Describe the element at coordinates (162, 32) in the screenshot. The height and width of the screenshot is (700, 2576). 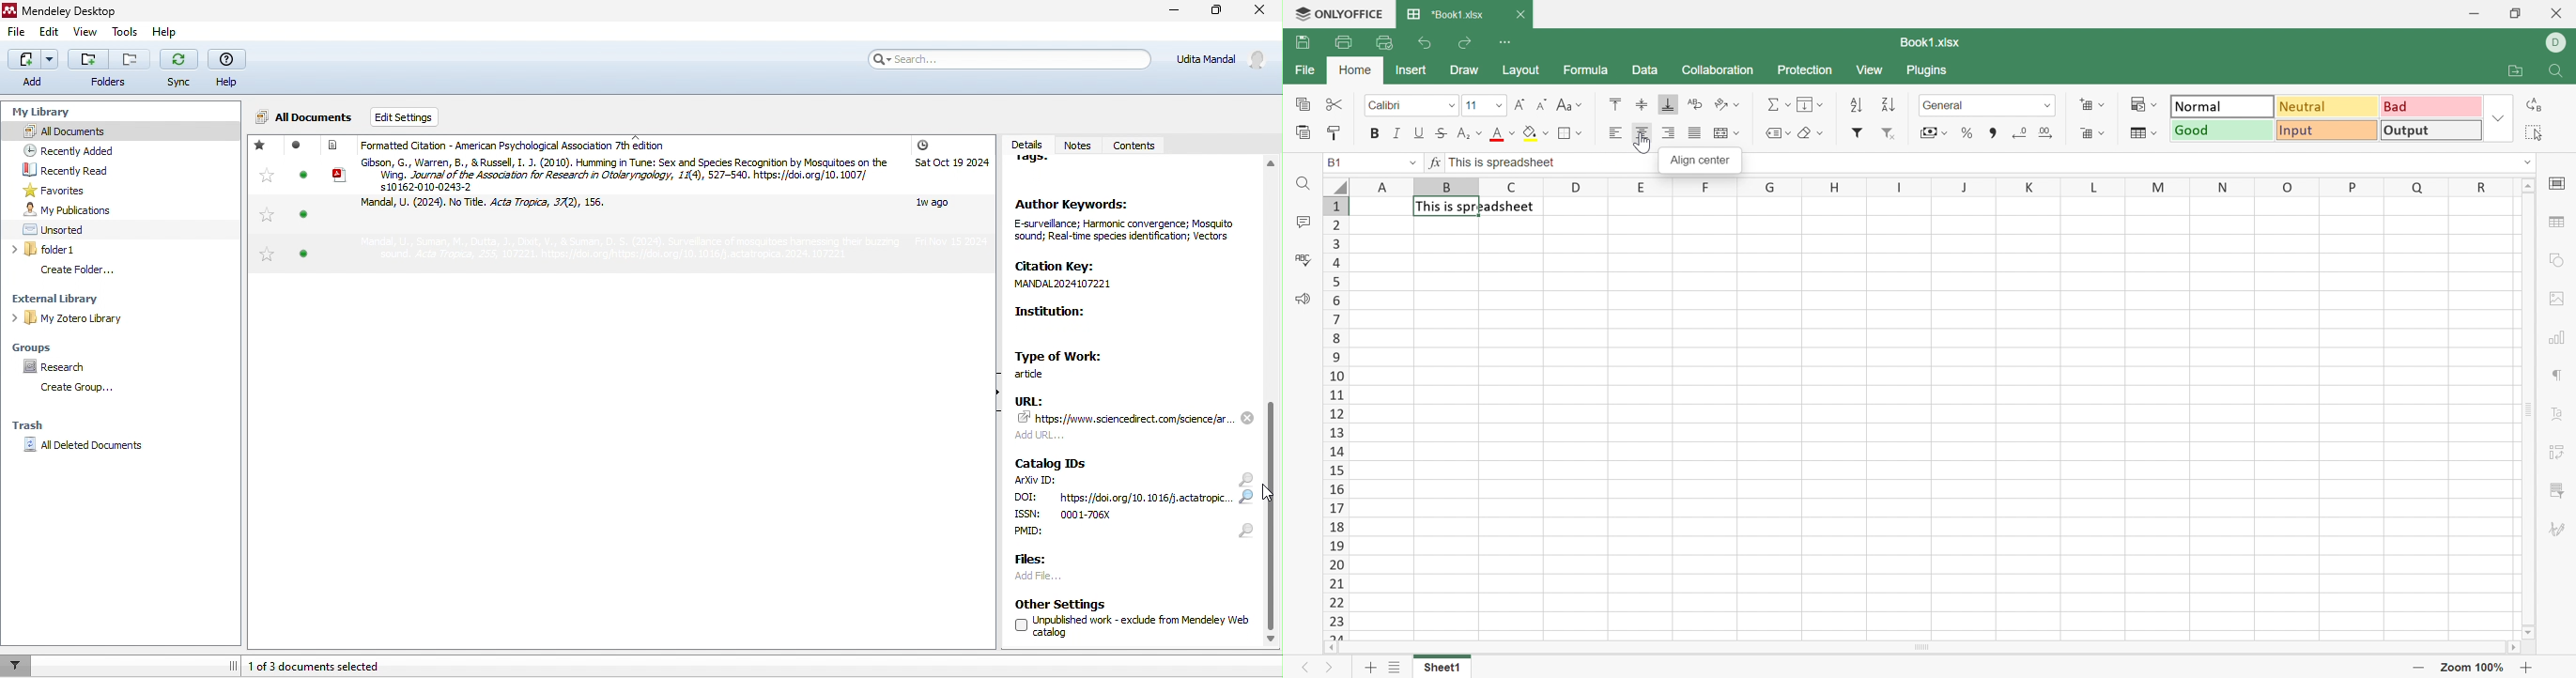
I see `help` at that location.